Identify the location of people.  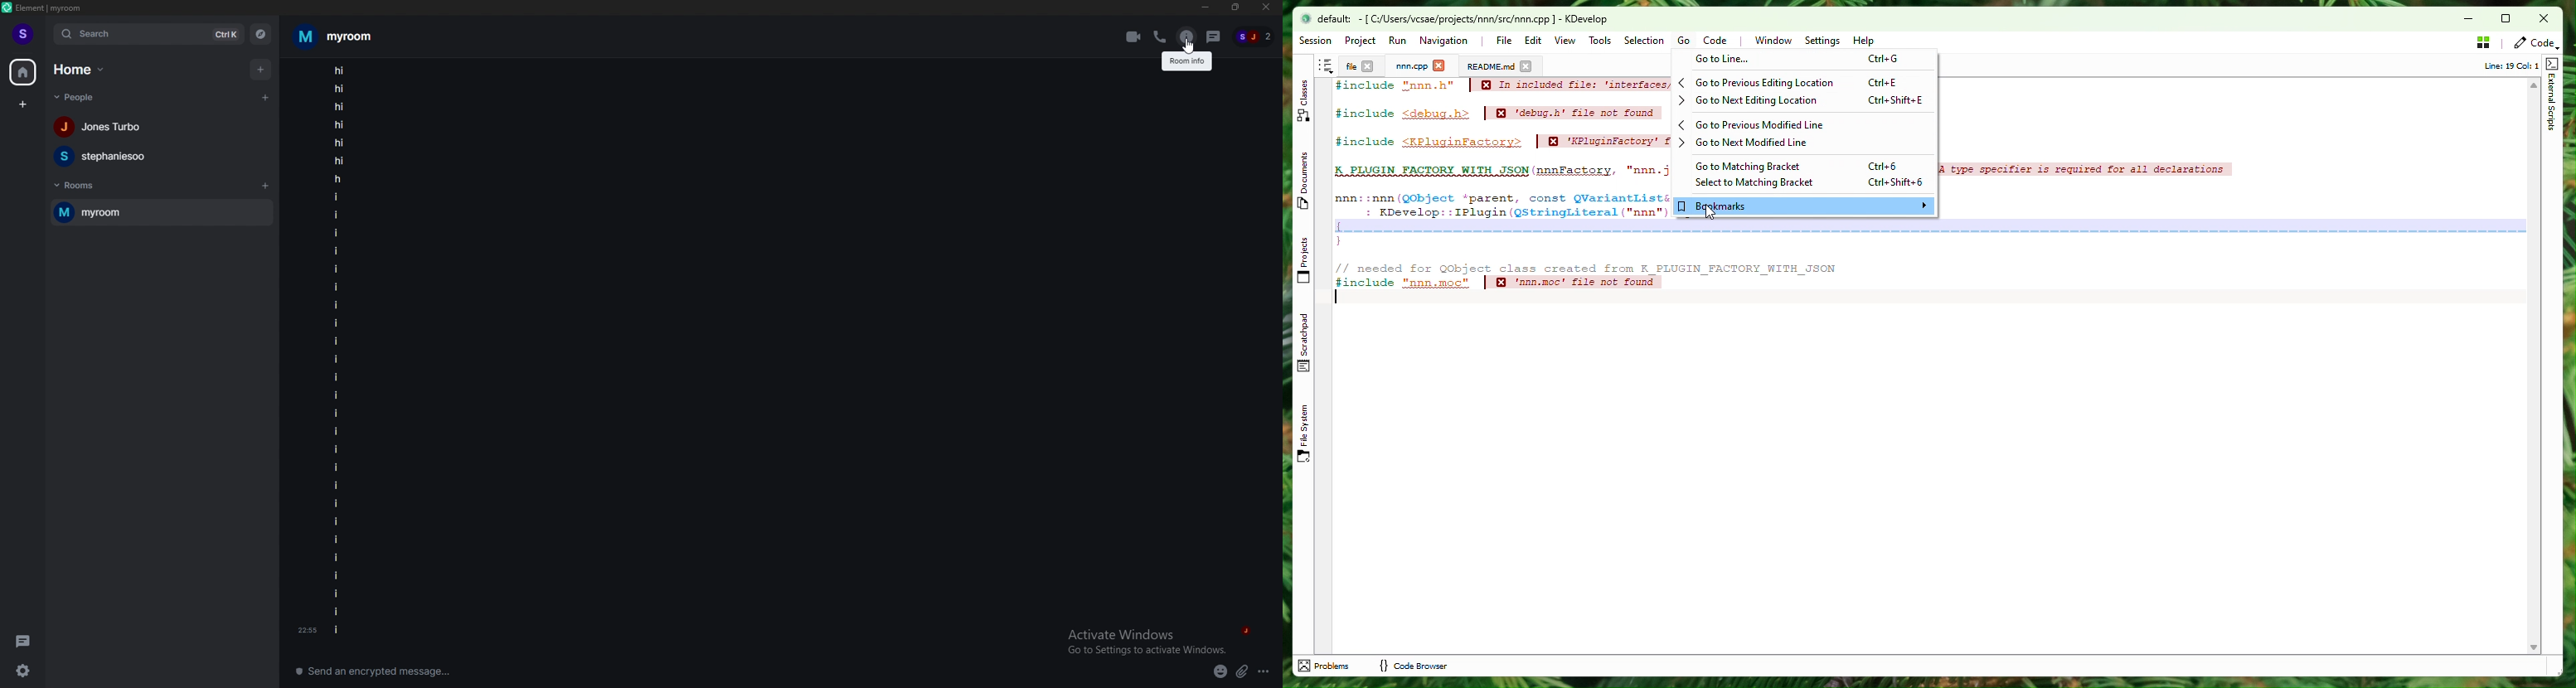
(1255, 37).